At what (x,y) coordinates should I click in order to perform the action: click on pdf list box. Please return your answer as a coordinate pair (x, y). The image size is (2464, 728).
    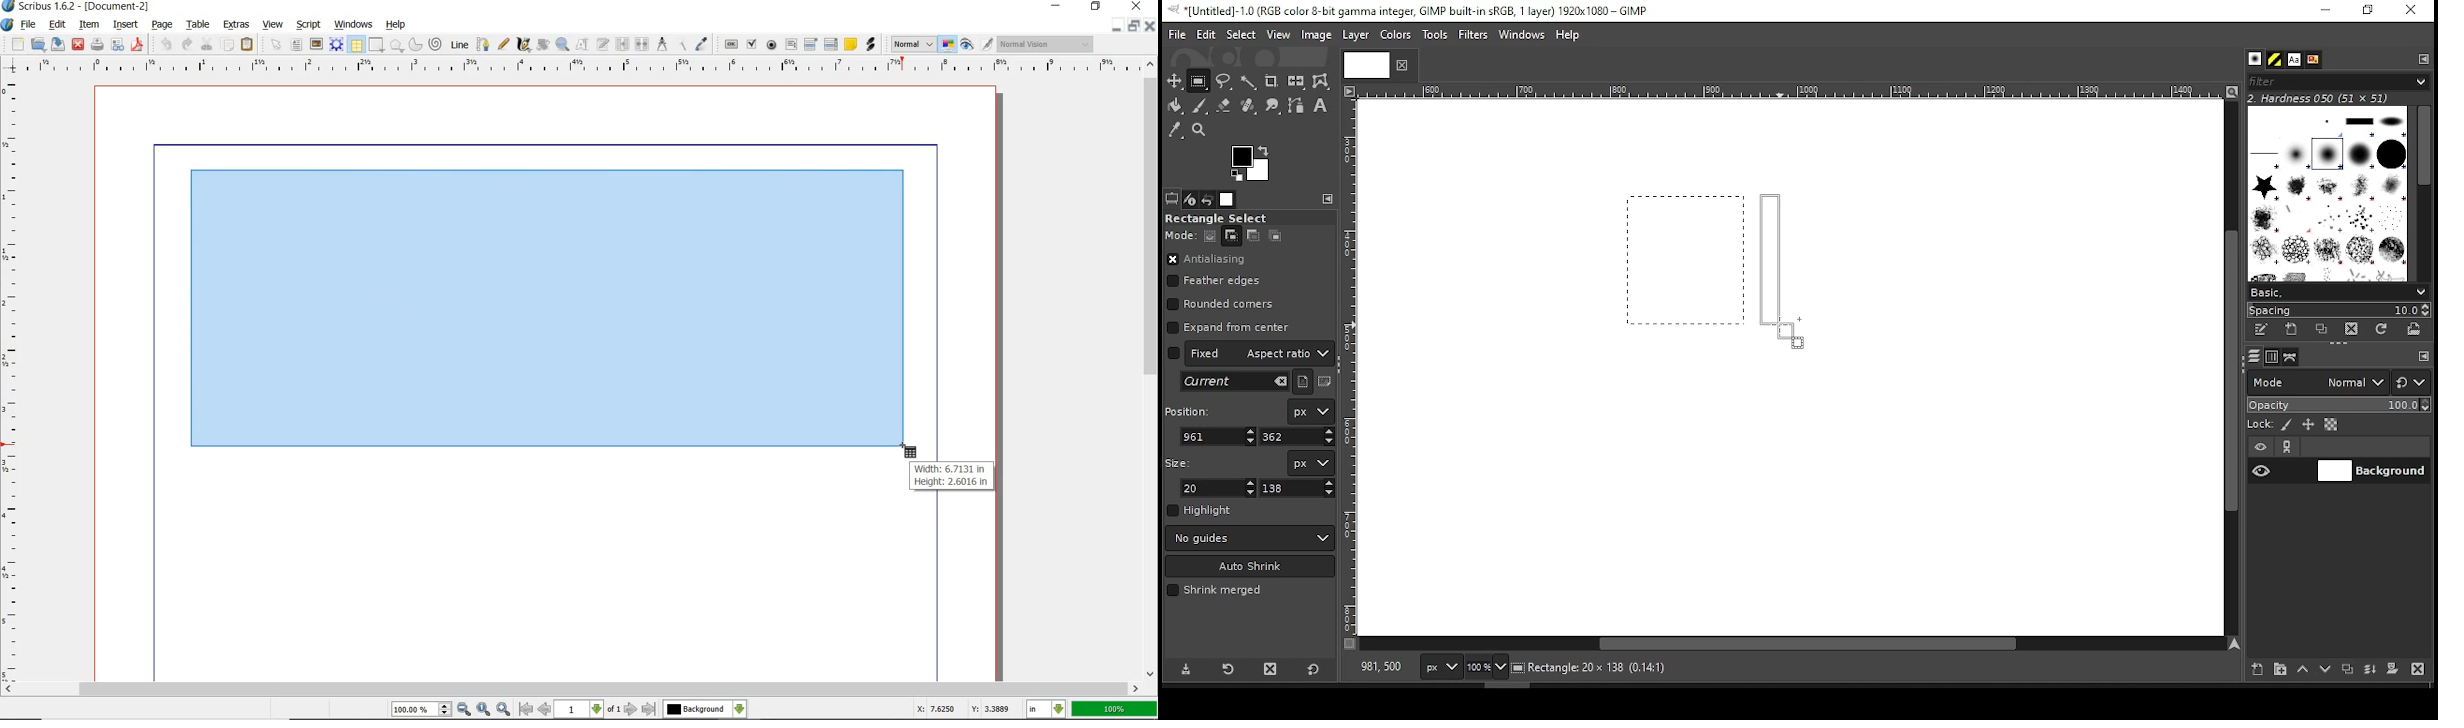
    Looking at the image, I should click on (832, 43).